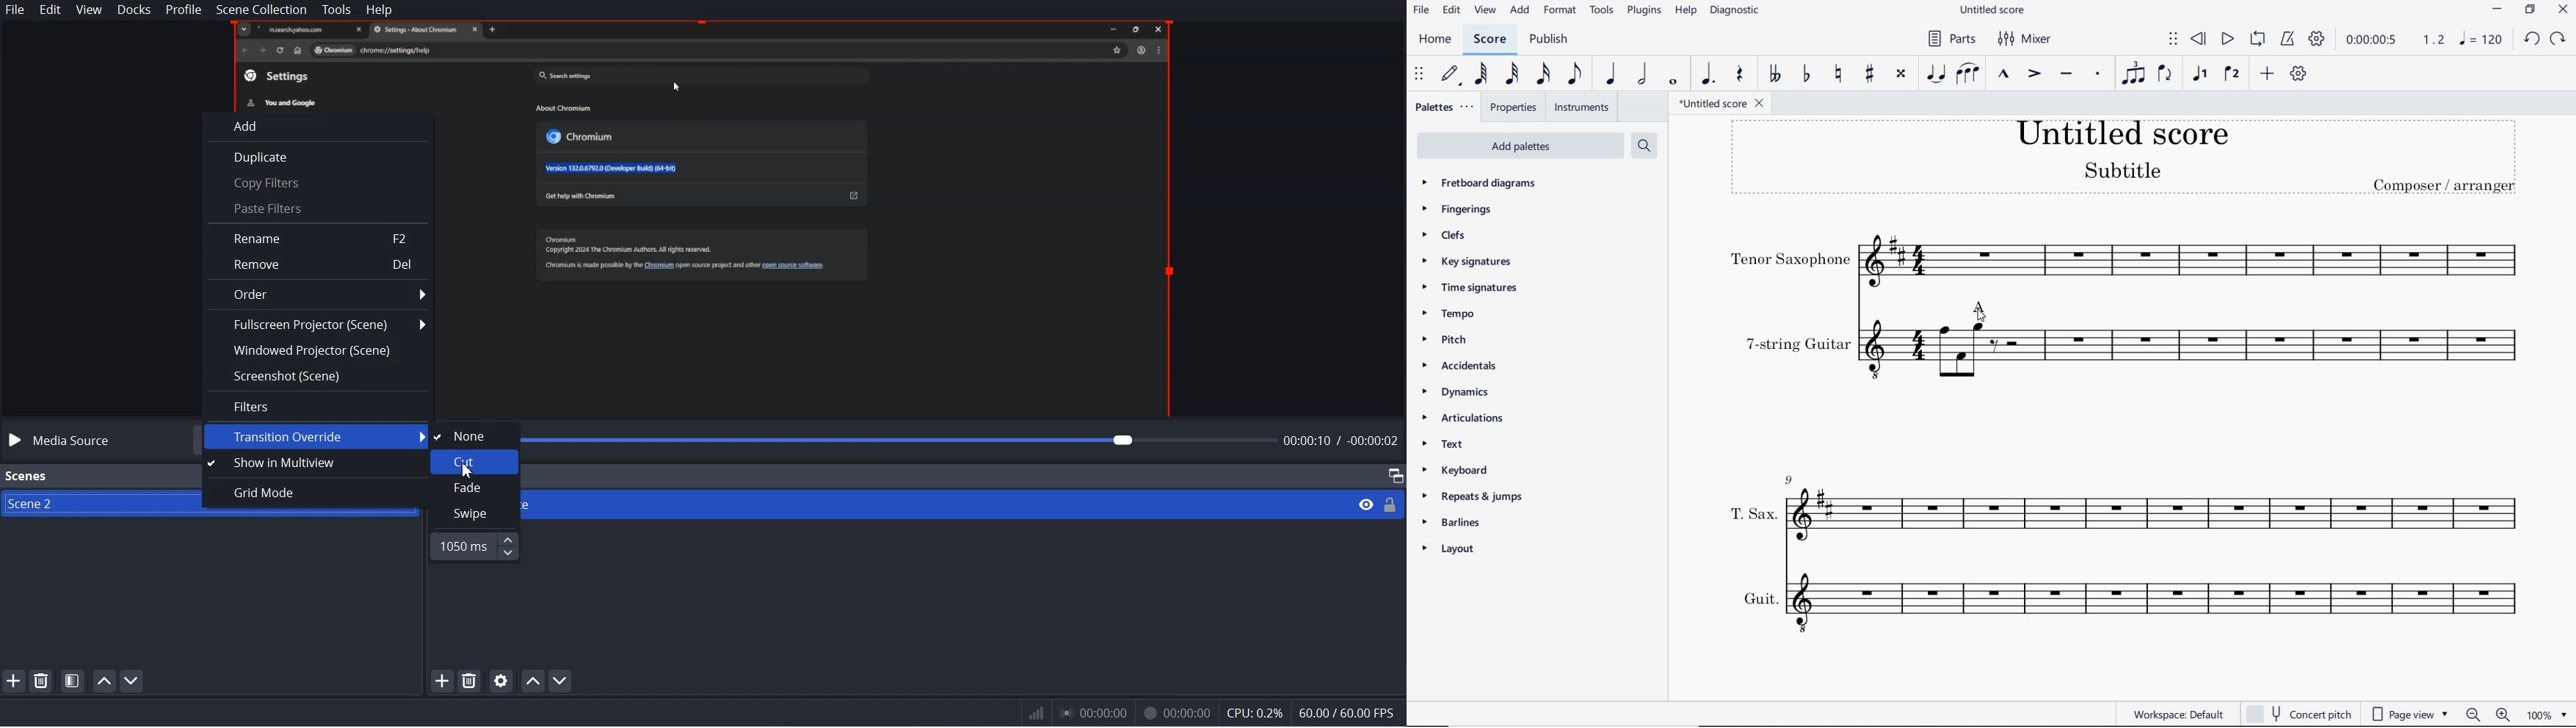 The height and width of the screenshot is (728, 2576). What do you see at coordinates (2296, 75) in the screenshot?
I see `CUSTOMIZE TOOLBAR` at bounding box center [2296, 75].